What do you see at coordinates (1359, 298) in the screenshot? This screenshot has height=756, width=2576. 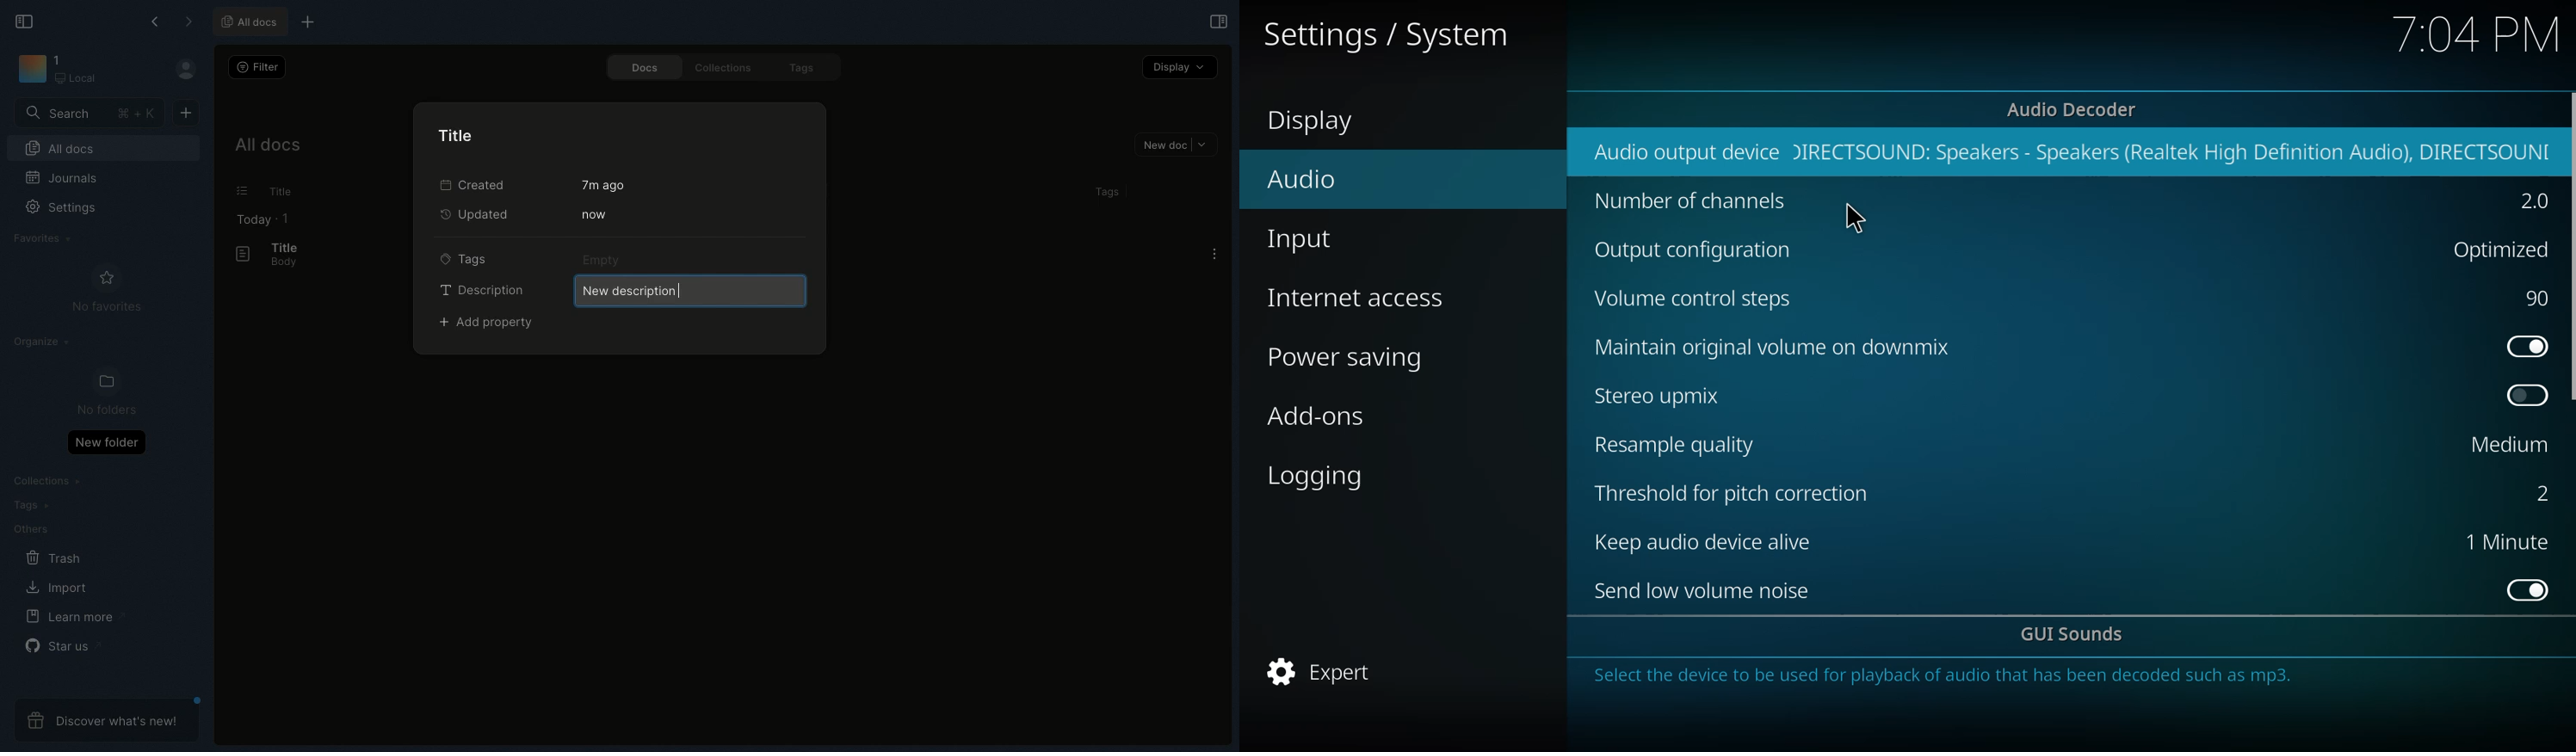 I see `internet access` at bounding box center [1359, 298].